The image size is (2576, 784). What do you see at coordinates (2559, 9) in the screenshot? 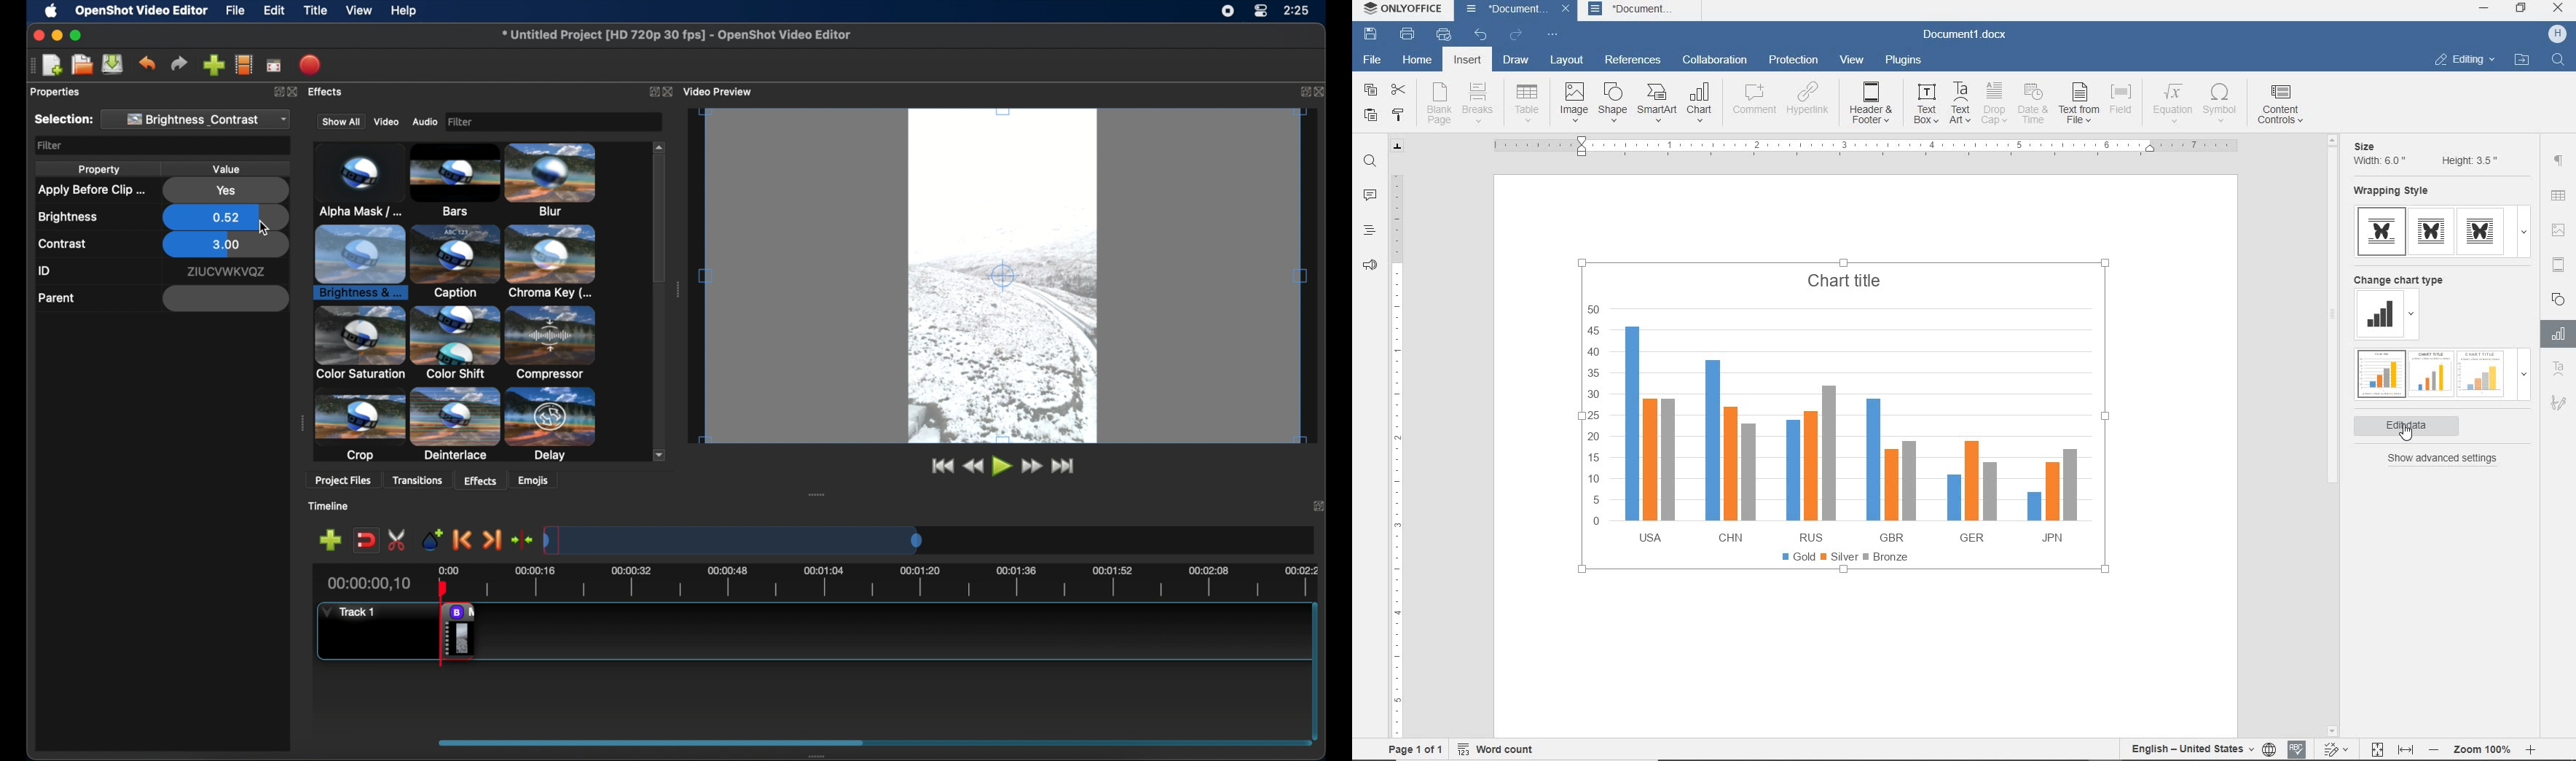
I see `close` at bounding box center [2559, 9].